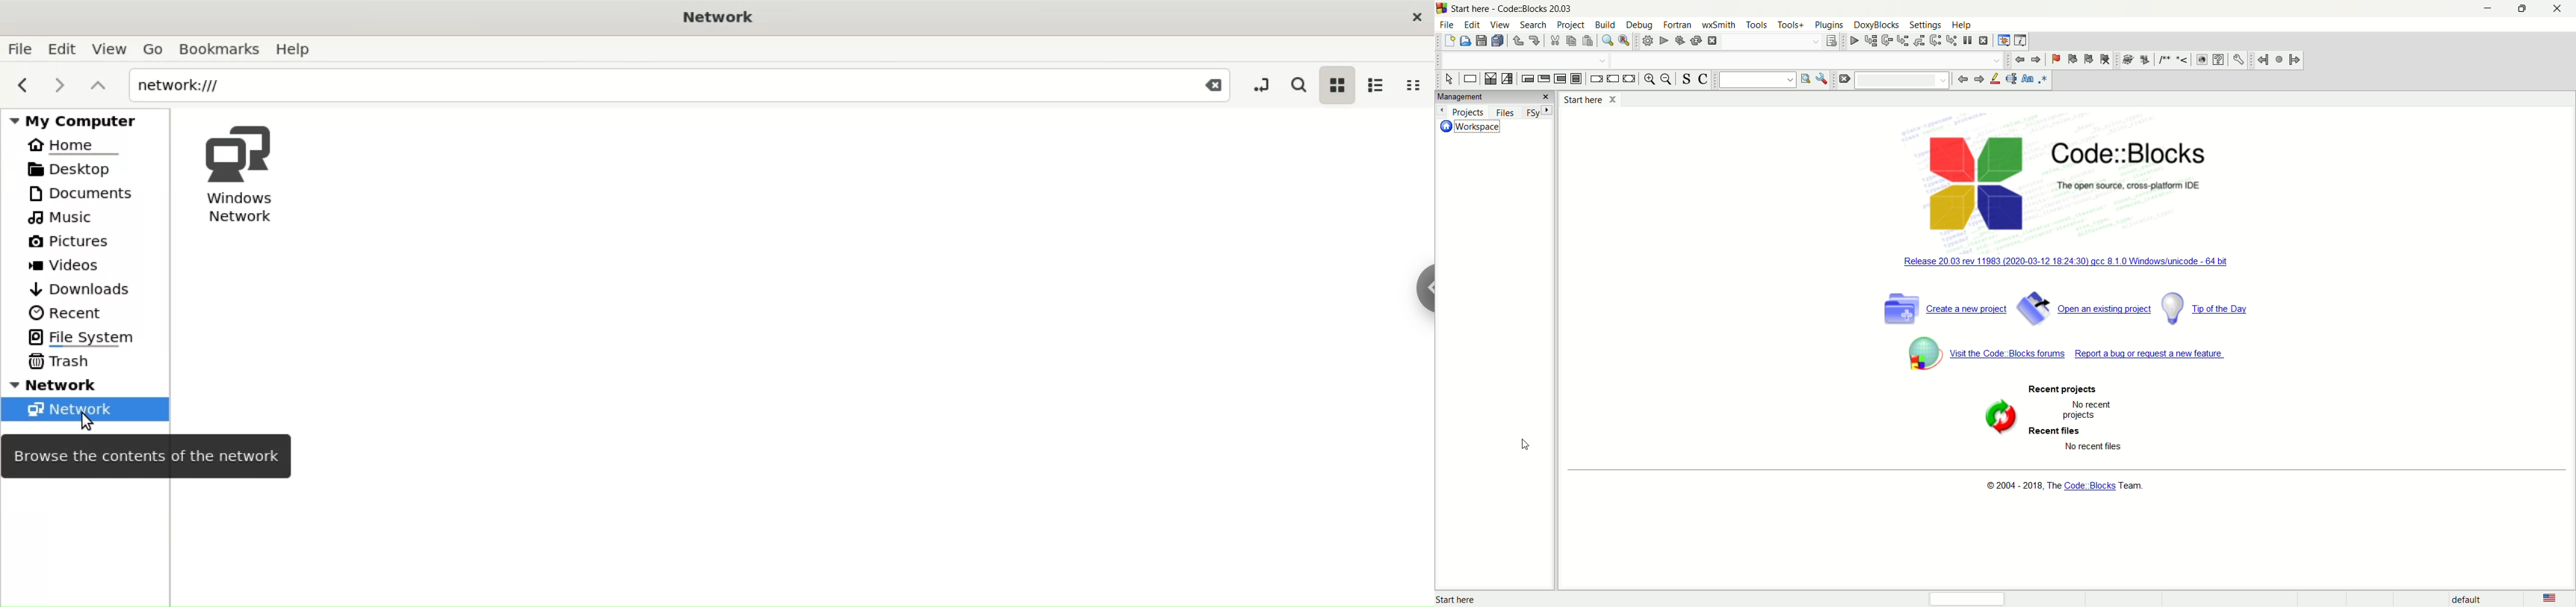  What do you see at coordinates (2084, 308) in the screenshot?
I see `open a project` at bounding box center [2084, 308].